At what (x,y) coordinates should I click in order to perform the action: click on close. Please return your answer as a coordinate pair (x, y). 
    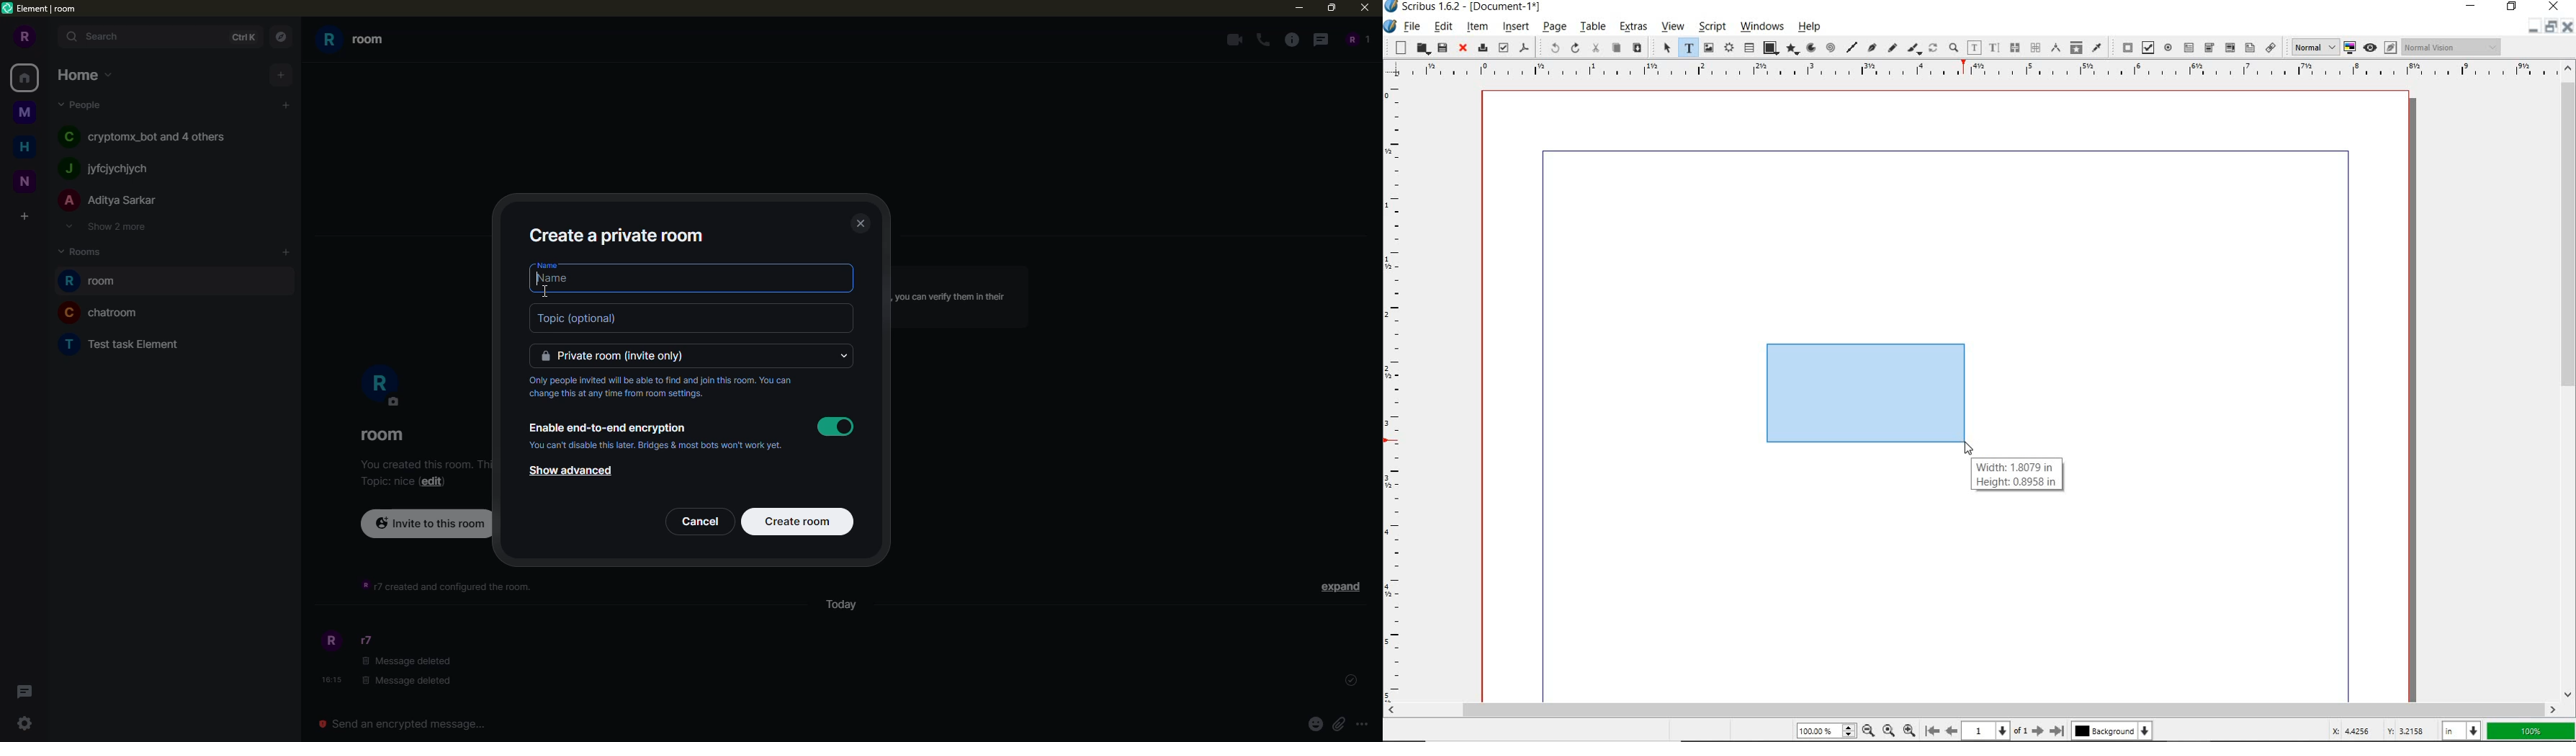
    Looking at the image, I should click on (861, 223).